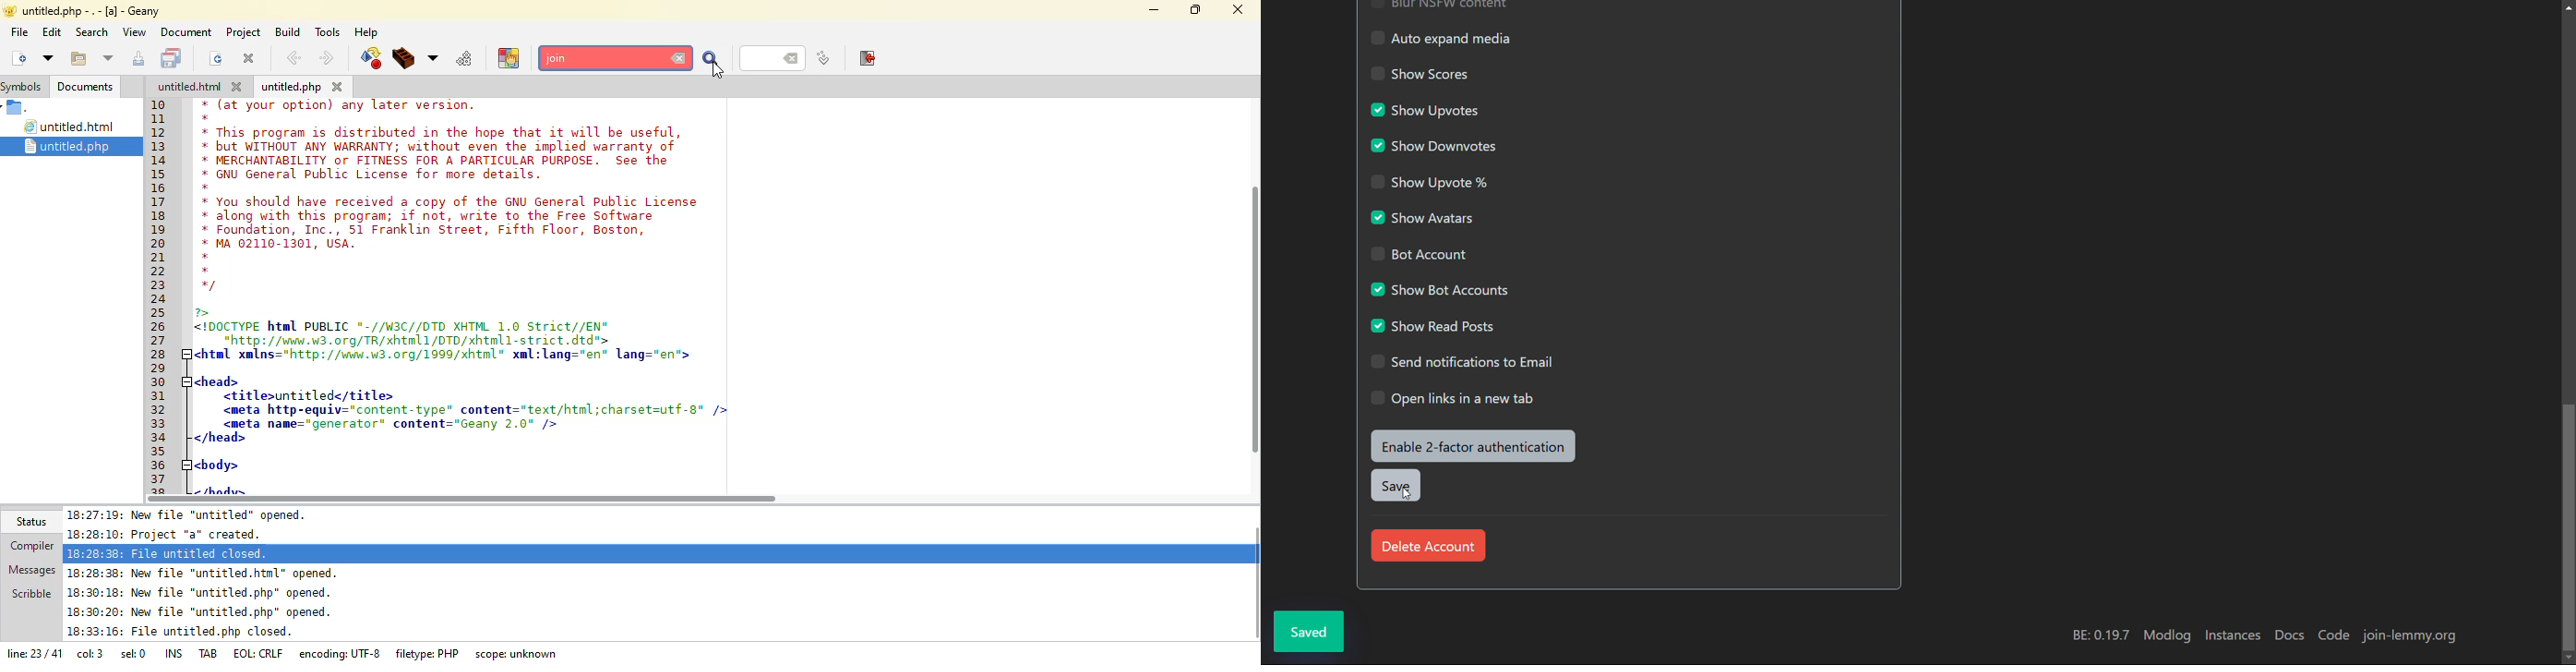 The width and height of the screenshot is (2576, 672). Describe the element at coordinates (200, 595) in the screenshot. I see `18:30:18: new file "untitled.php" opened.` at that location.